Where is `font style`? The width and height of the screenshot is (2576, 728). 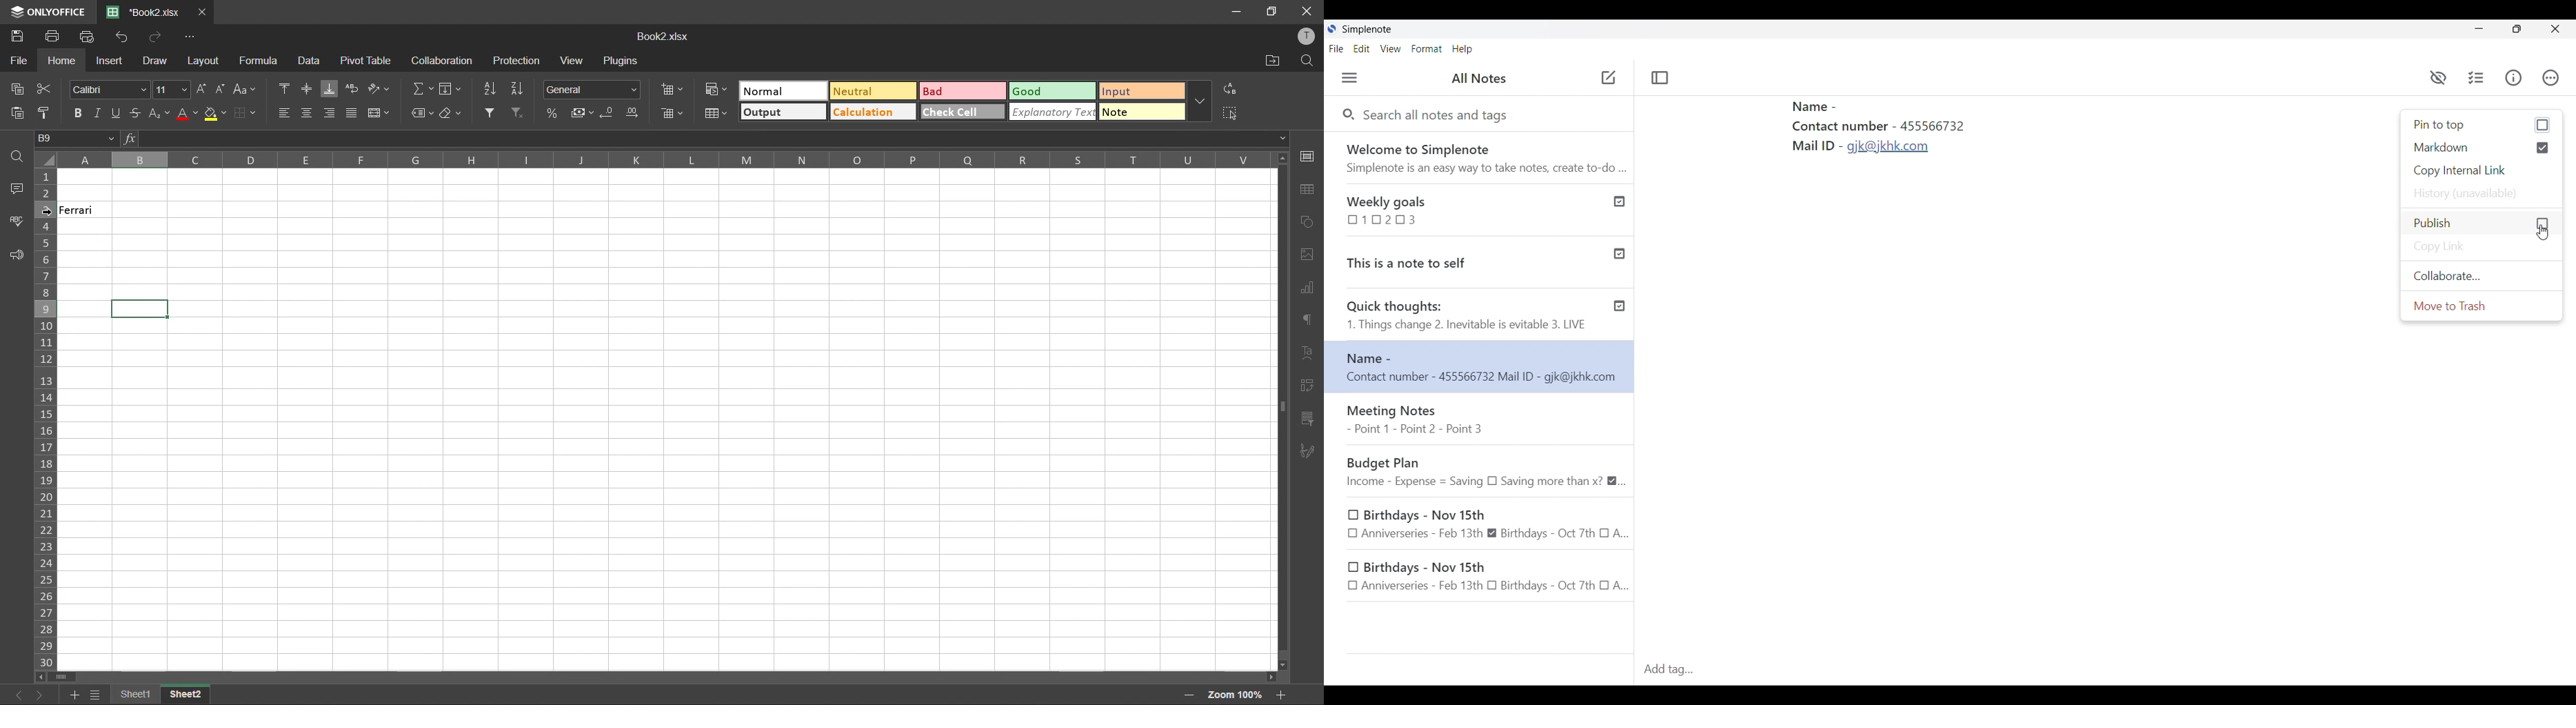
font style is located at coordinates (111, 89).